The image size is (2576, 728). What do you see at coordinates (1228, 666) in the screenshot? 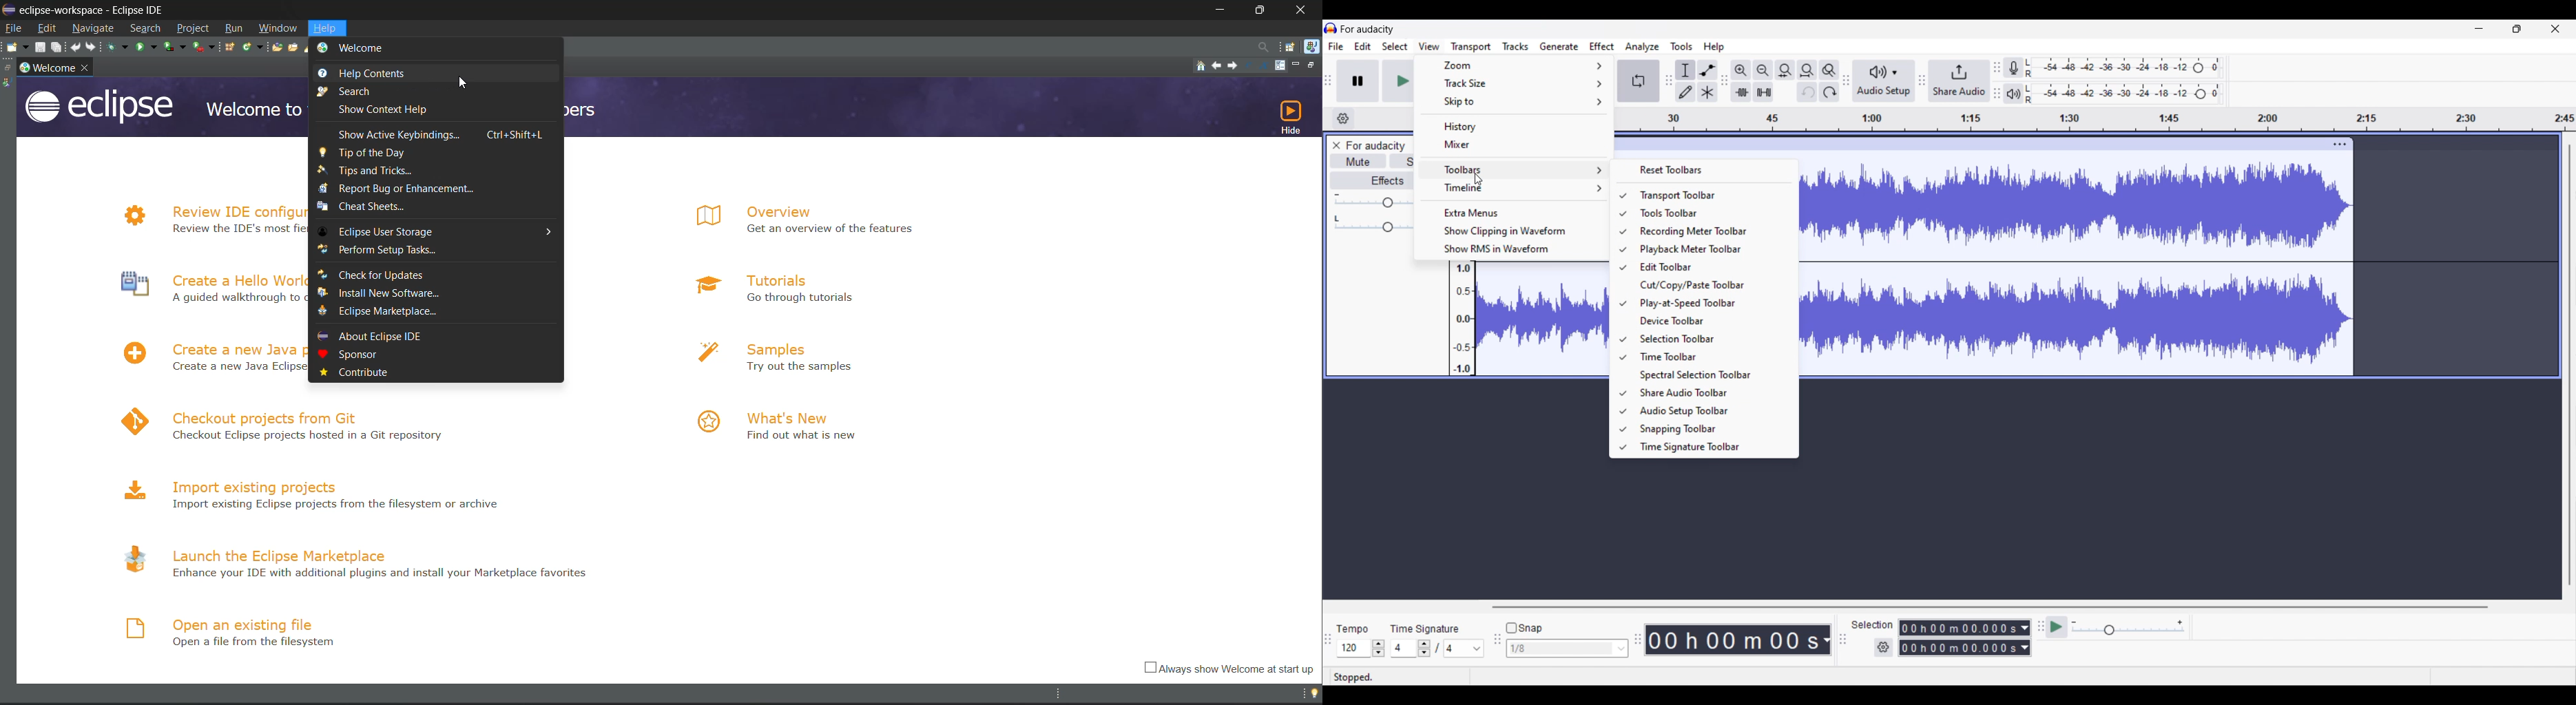
I see `Always show welcome at start up` at bounding box center [1228, 666].